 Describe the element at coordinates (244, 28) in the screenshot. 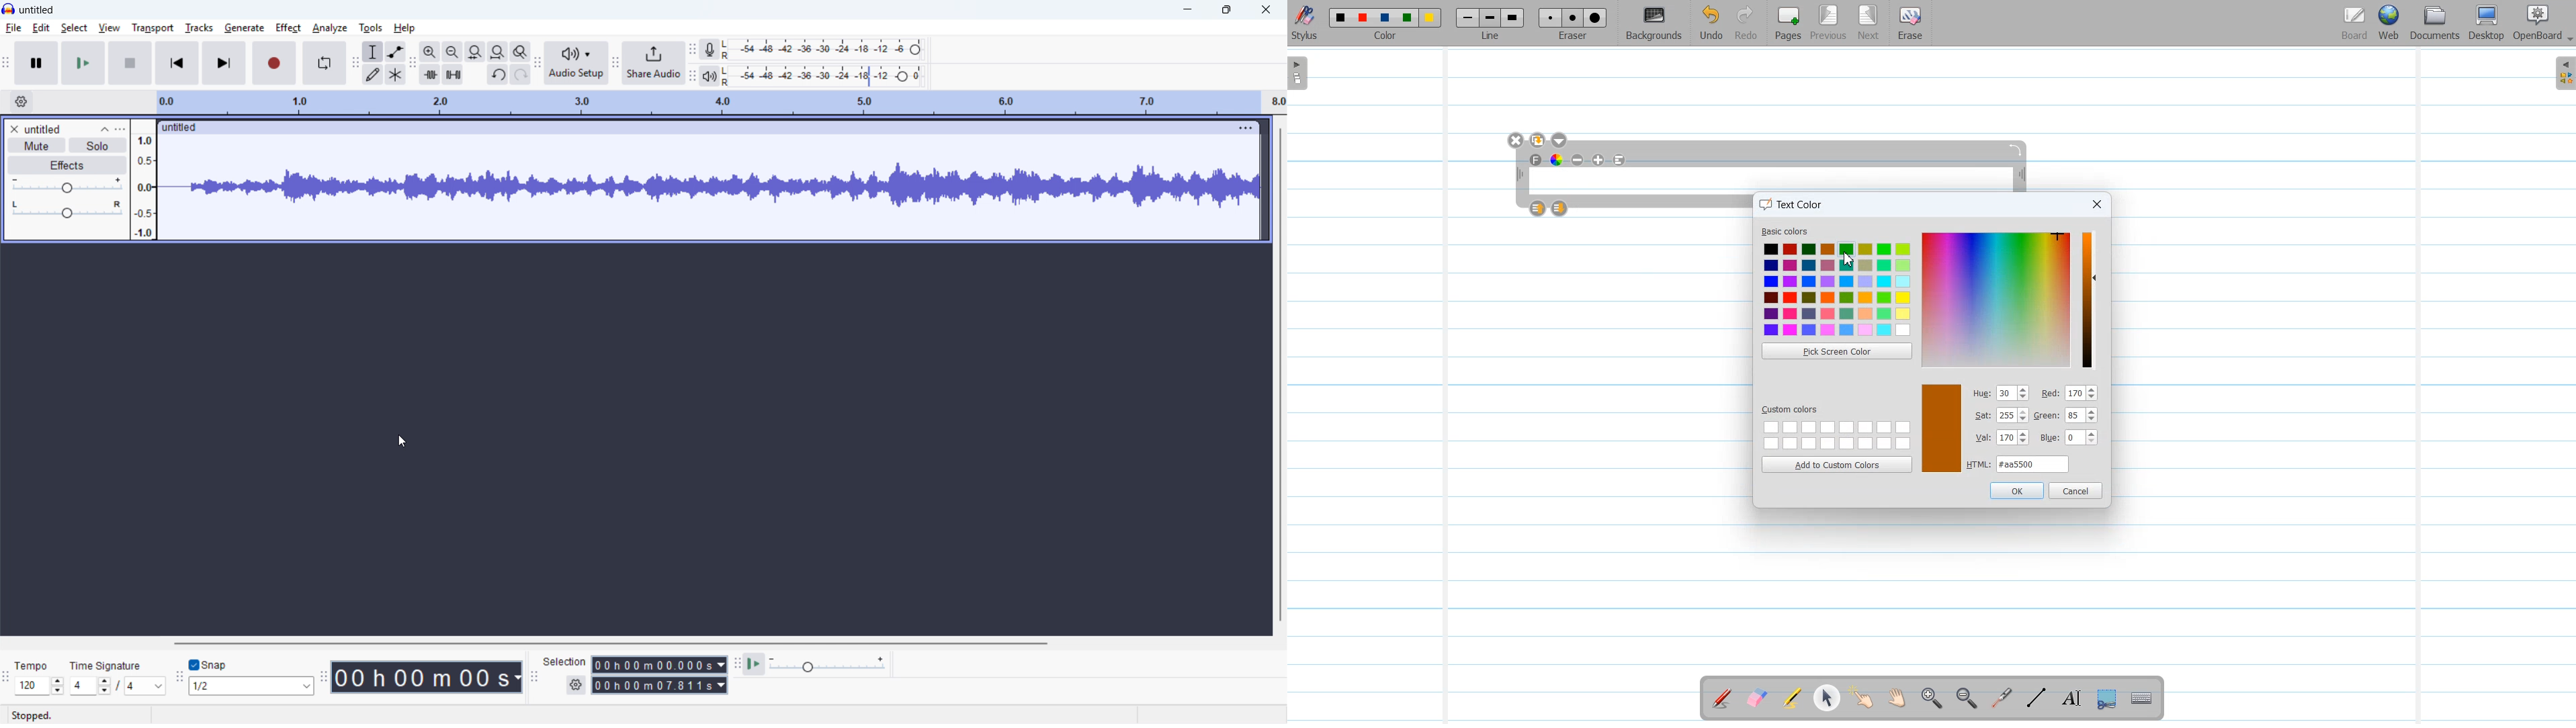

I see `generate` at that location.